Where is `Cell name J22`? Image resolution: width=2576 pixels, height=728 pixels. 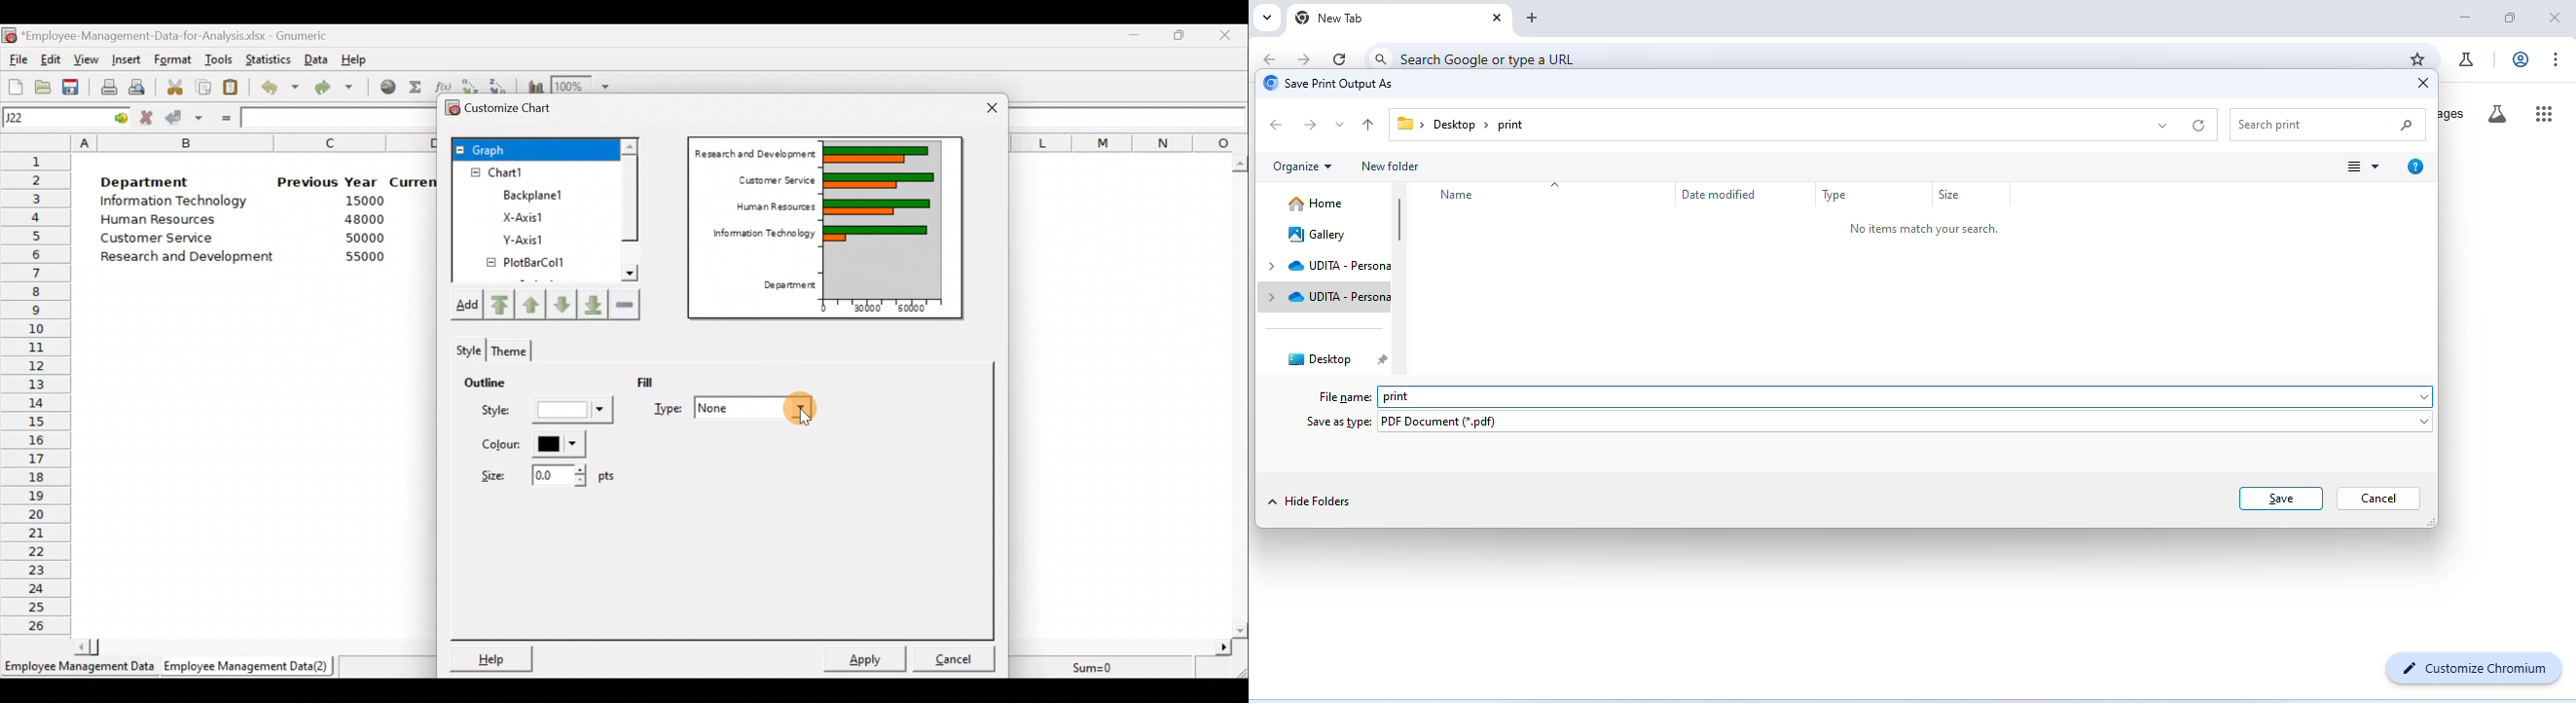 Cell name J22 is located at coordinates (50, 118).